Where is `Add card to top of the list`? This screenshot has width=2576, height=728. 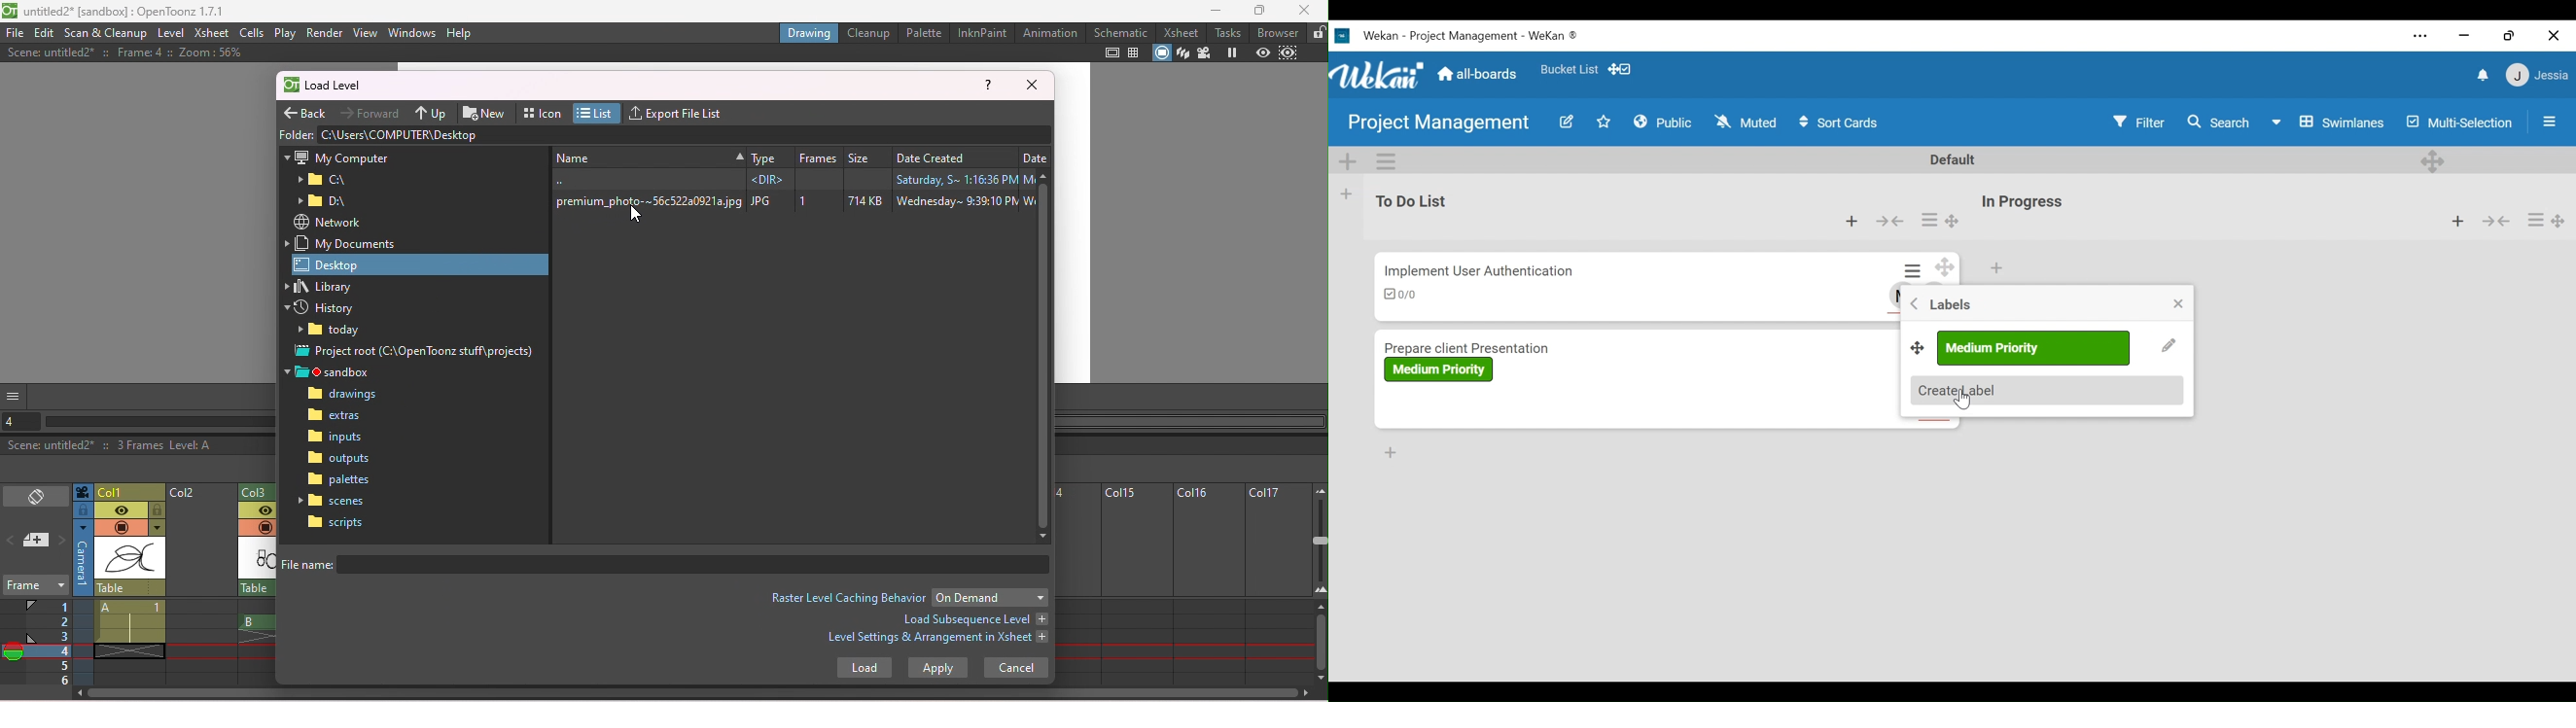
Add card to top of the list is located at coordinates (1996, 268).